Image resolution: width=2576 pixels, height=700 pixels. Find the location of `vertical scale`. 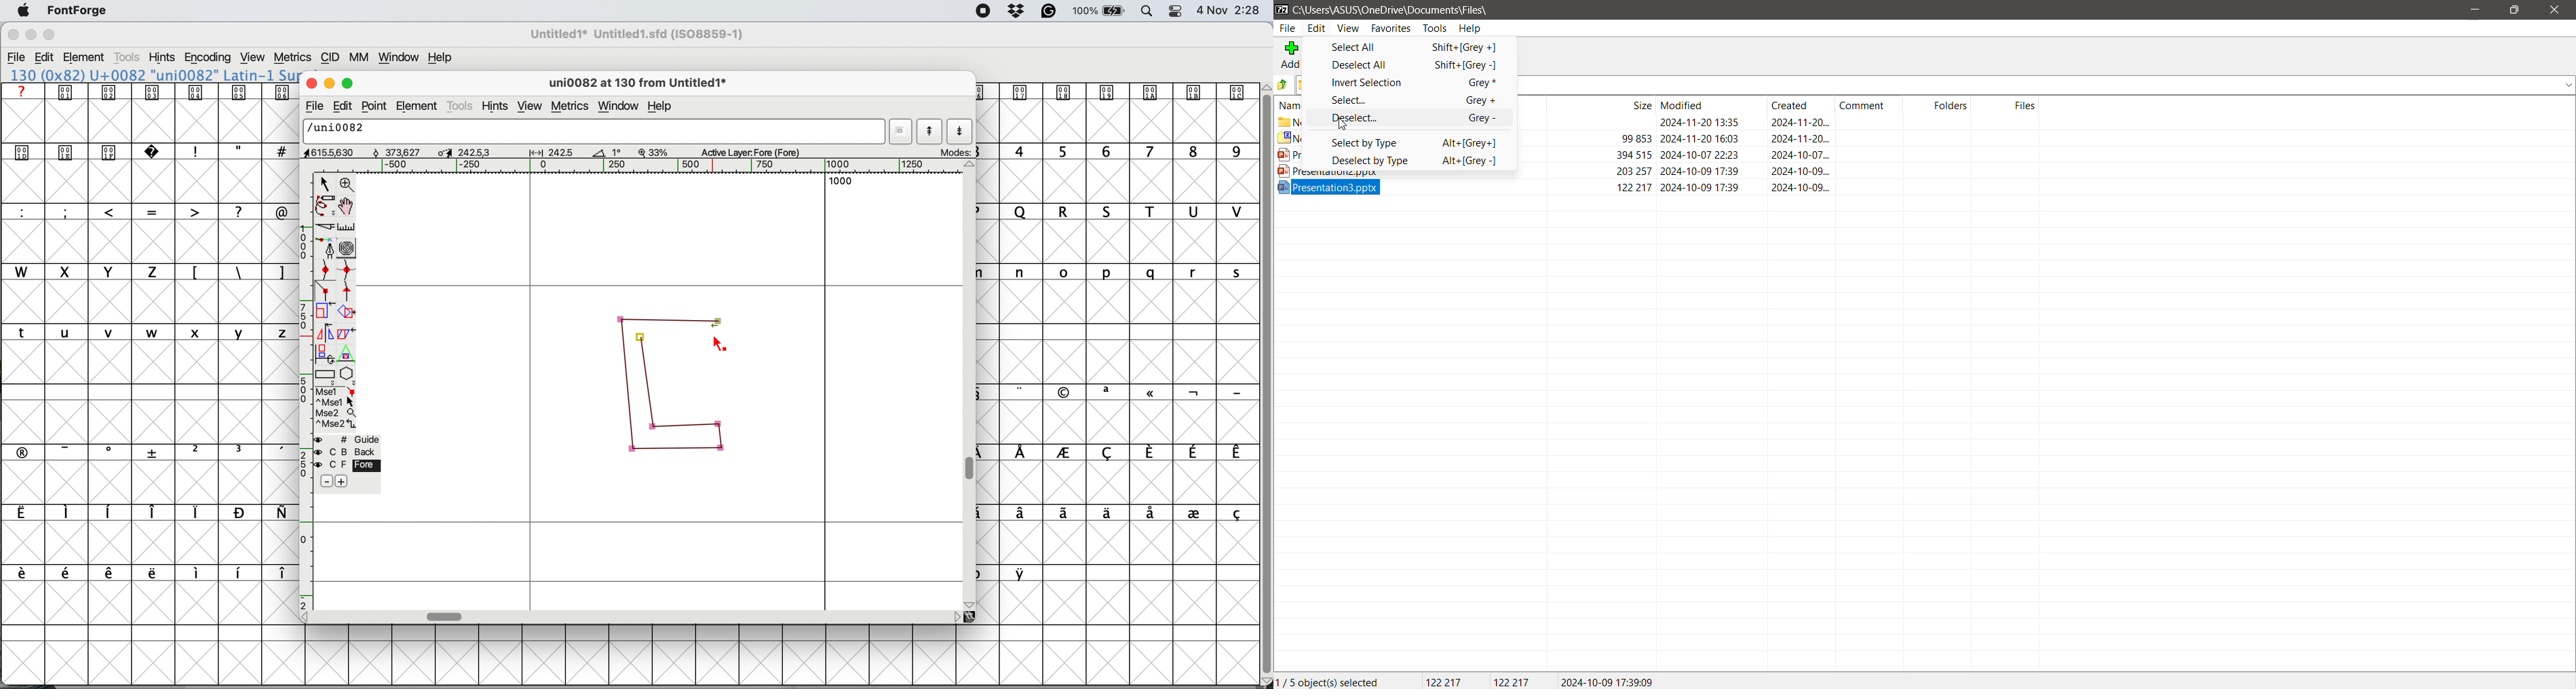

vertical scale is located at coordinates (307, 390).